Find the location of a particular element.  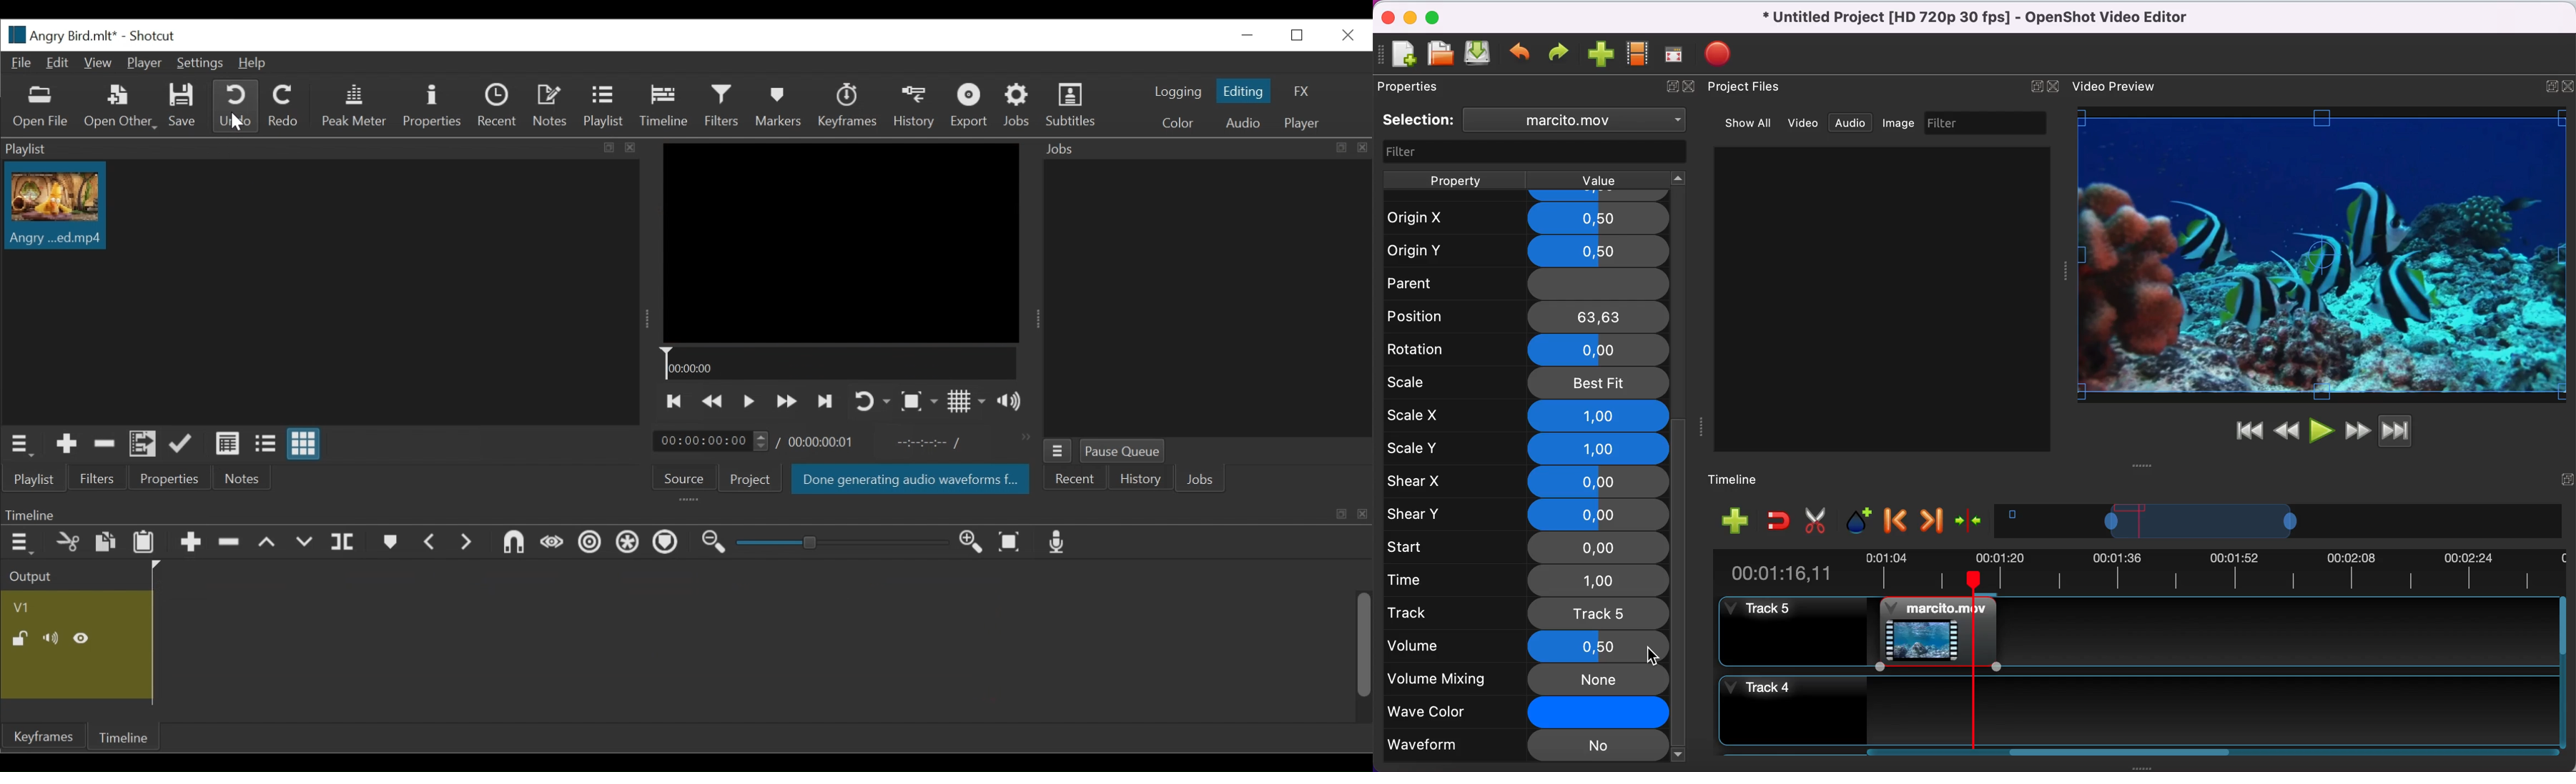

Timeline is located at coordinates (686, 513).